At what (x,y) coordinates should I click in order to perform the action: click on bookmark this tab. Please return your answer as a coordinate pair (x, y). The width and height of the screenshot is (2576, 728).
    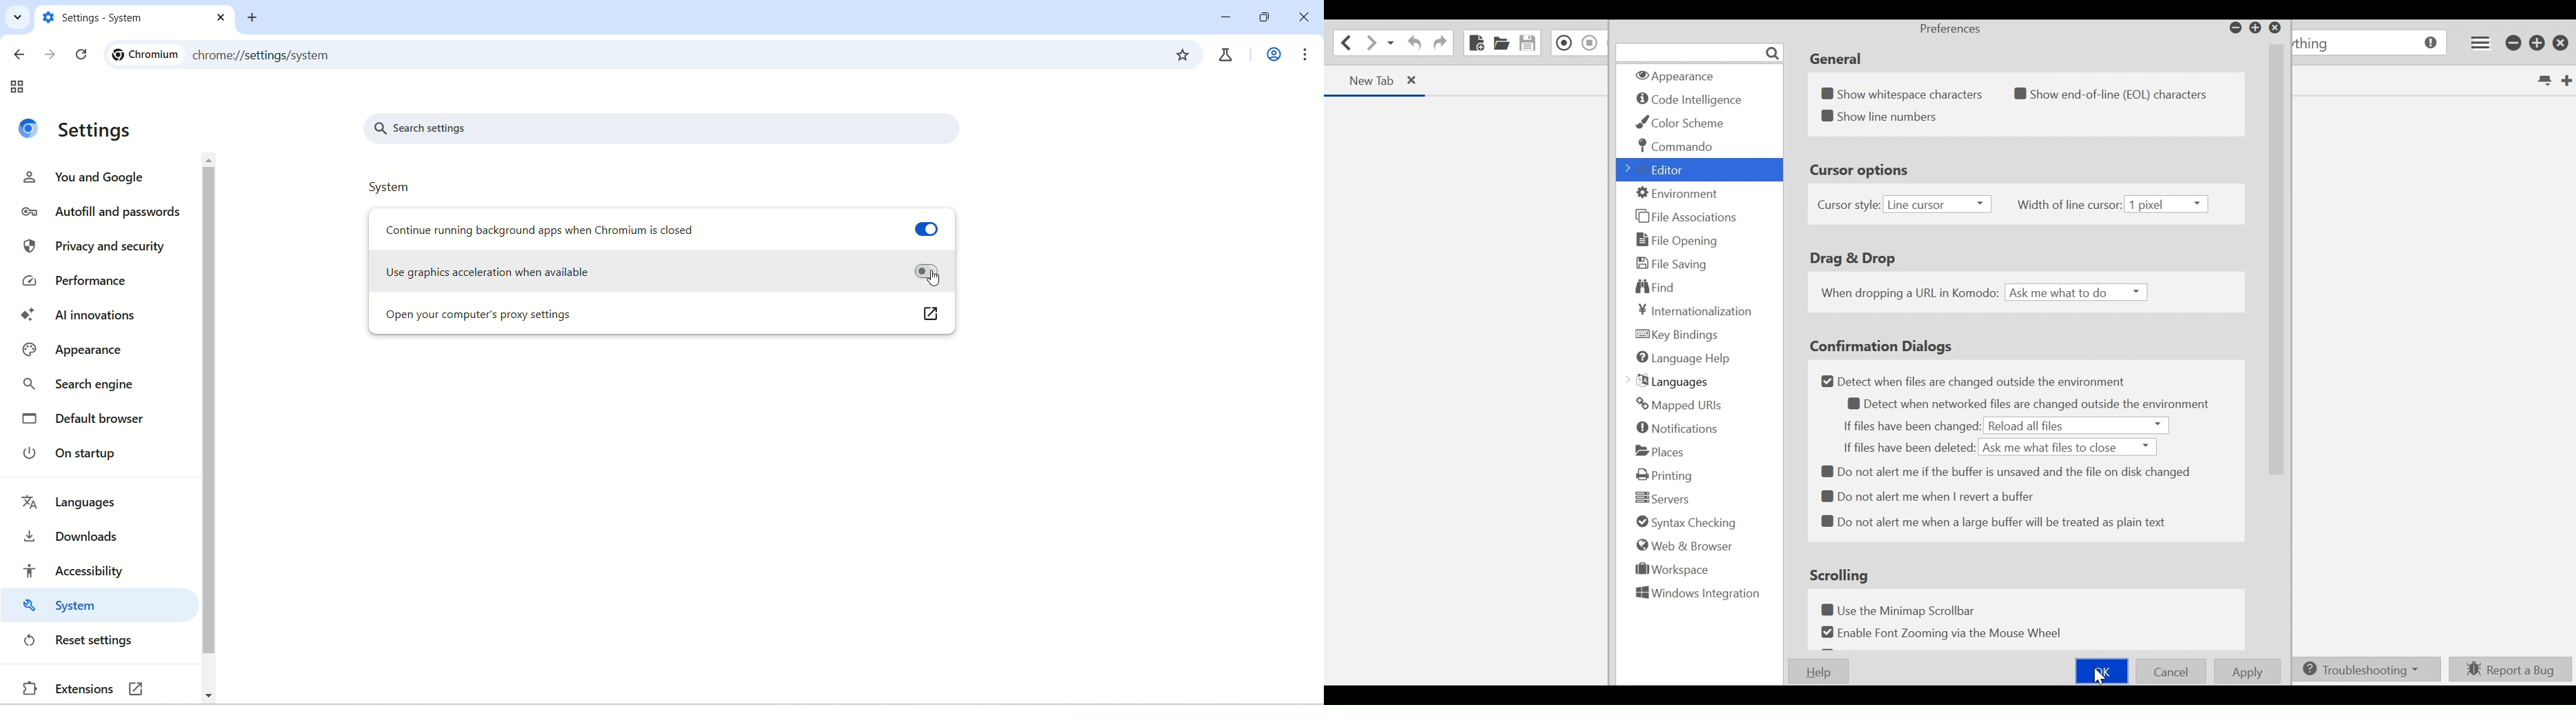
    Looking at the image, I should click on (1184, 53).